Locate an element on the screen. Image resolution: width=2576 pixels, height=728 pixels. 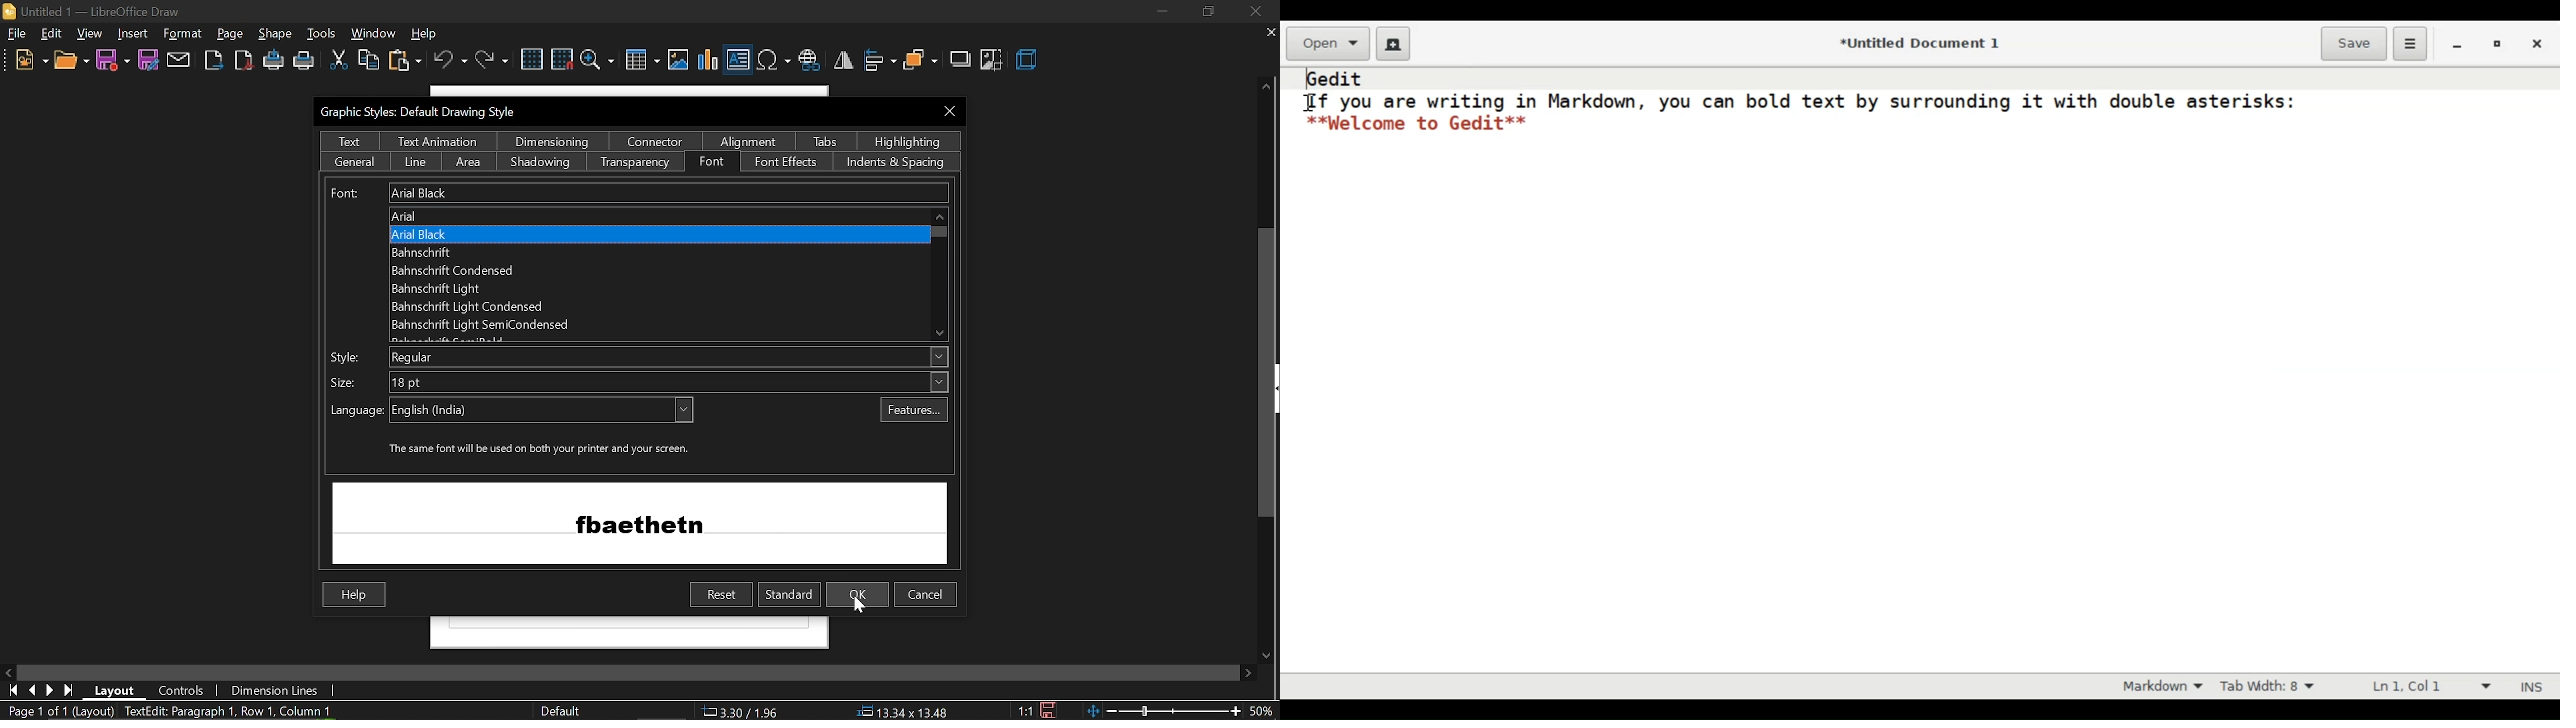
controls is located at coordinates (184, 690).